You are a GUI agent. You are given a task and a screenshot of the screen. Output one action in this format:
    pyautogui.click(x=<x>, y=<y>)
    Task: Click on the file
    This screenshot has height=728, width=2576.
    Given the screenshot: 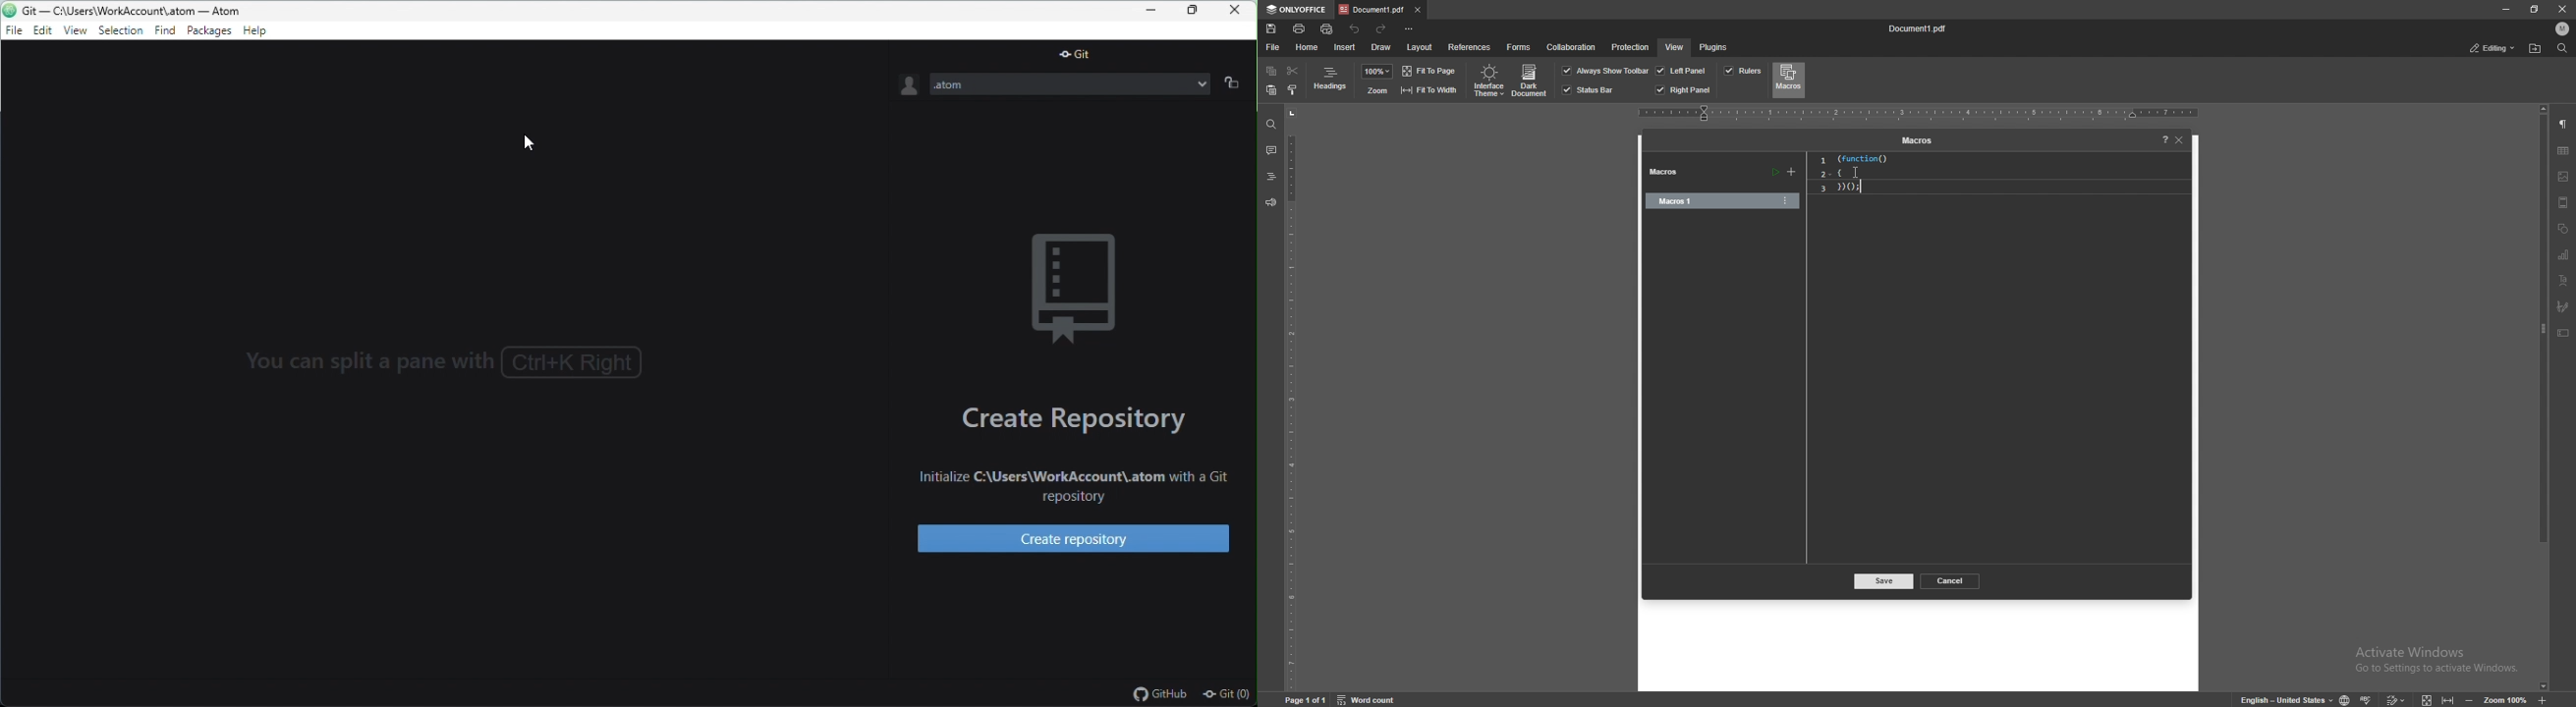 What is the action you would take?
    pyautogui.click(x=1273, y=47)
    